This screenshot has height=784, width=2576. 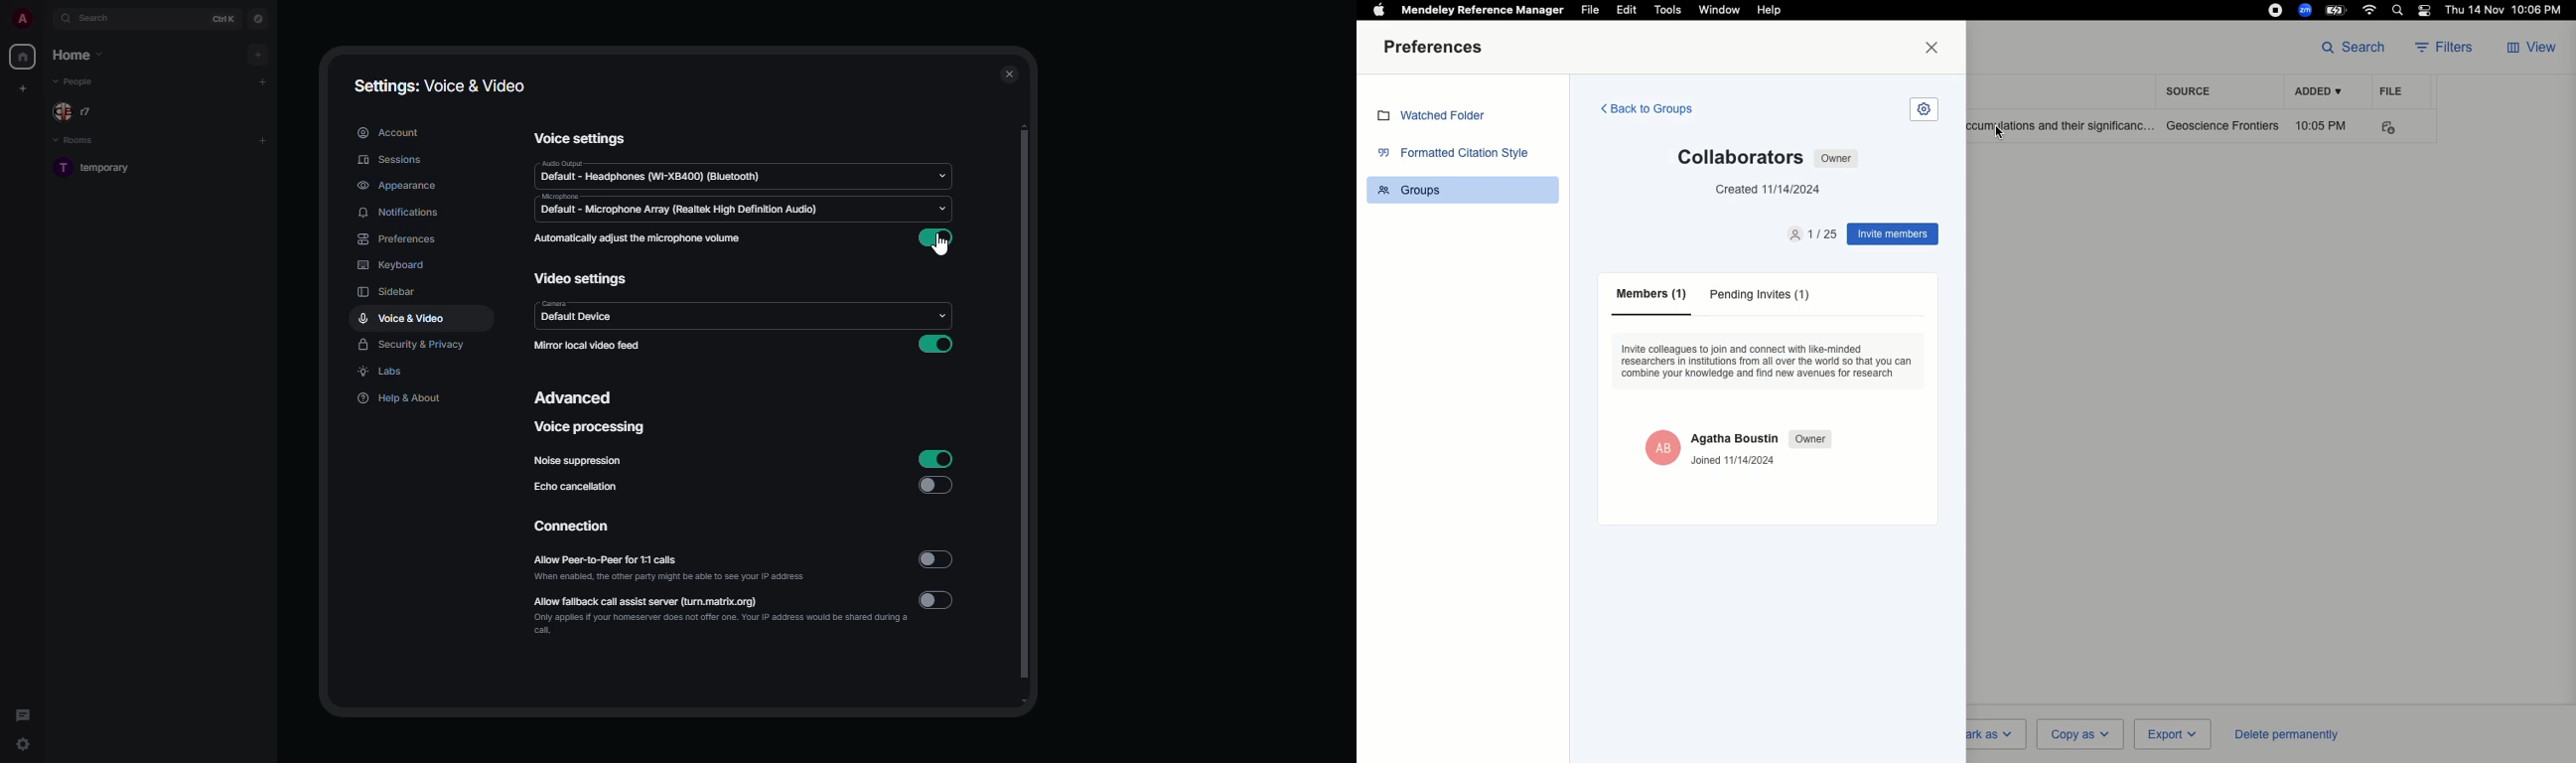 I want to click on settings: voice & video, so click(x=440, y=86).